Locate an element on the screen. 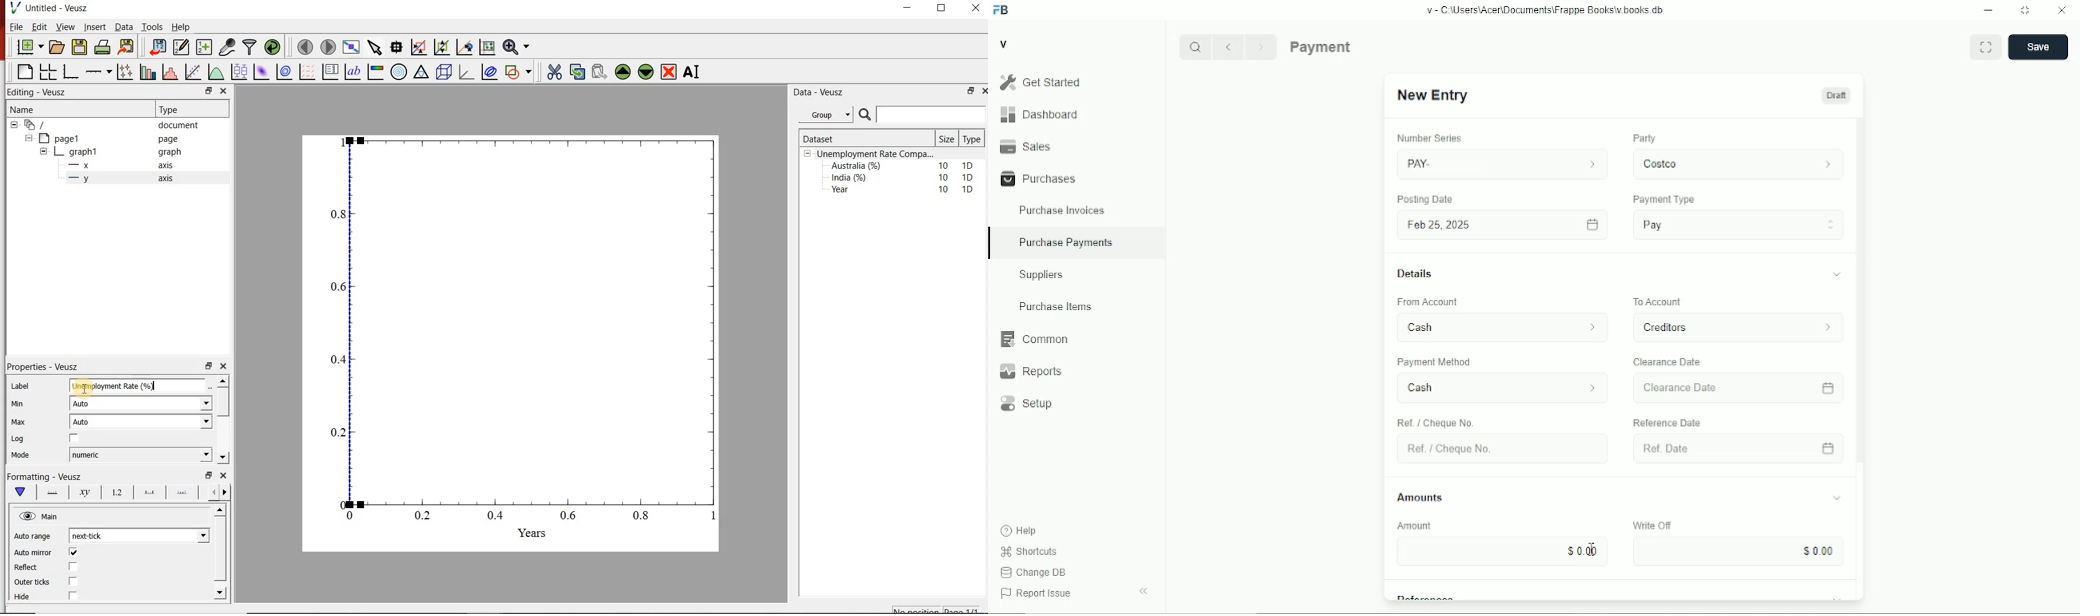  remove the widgets is located at coordinates (669, 72).